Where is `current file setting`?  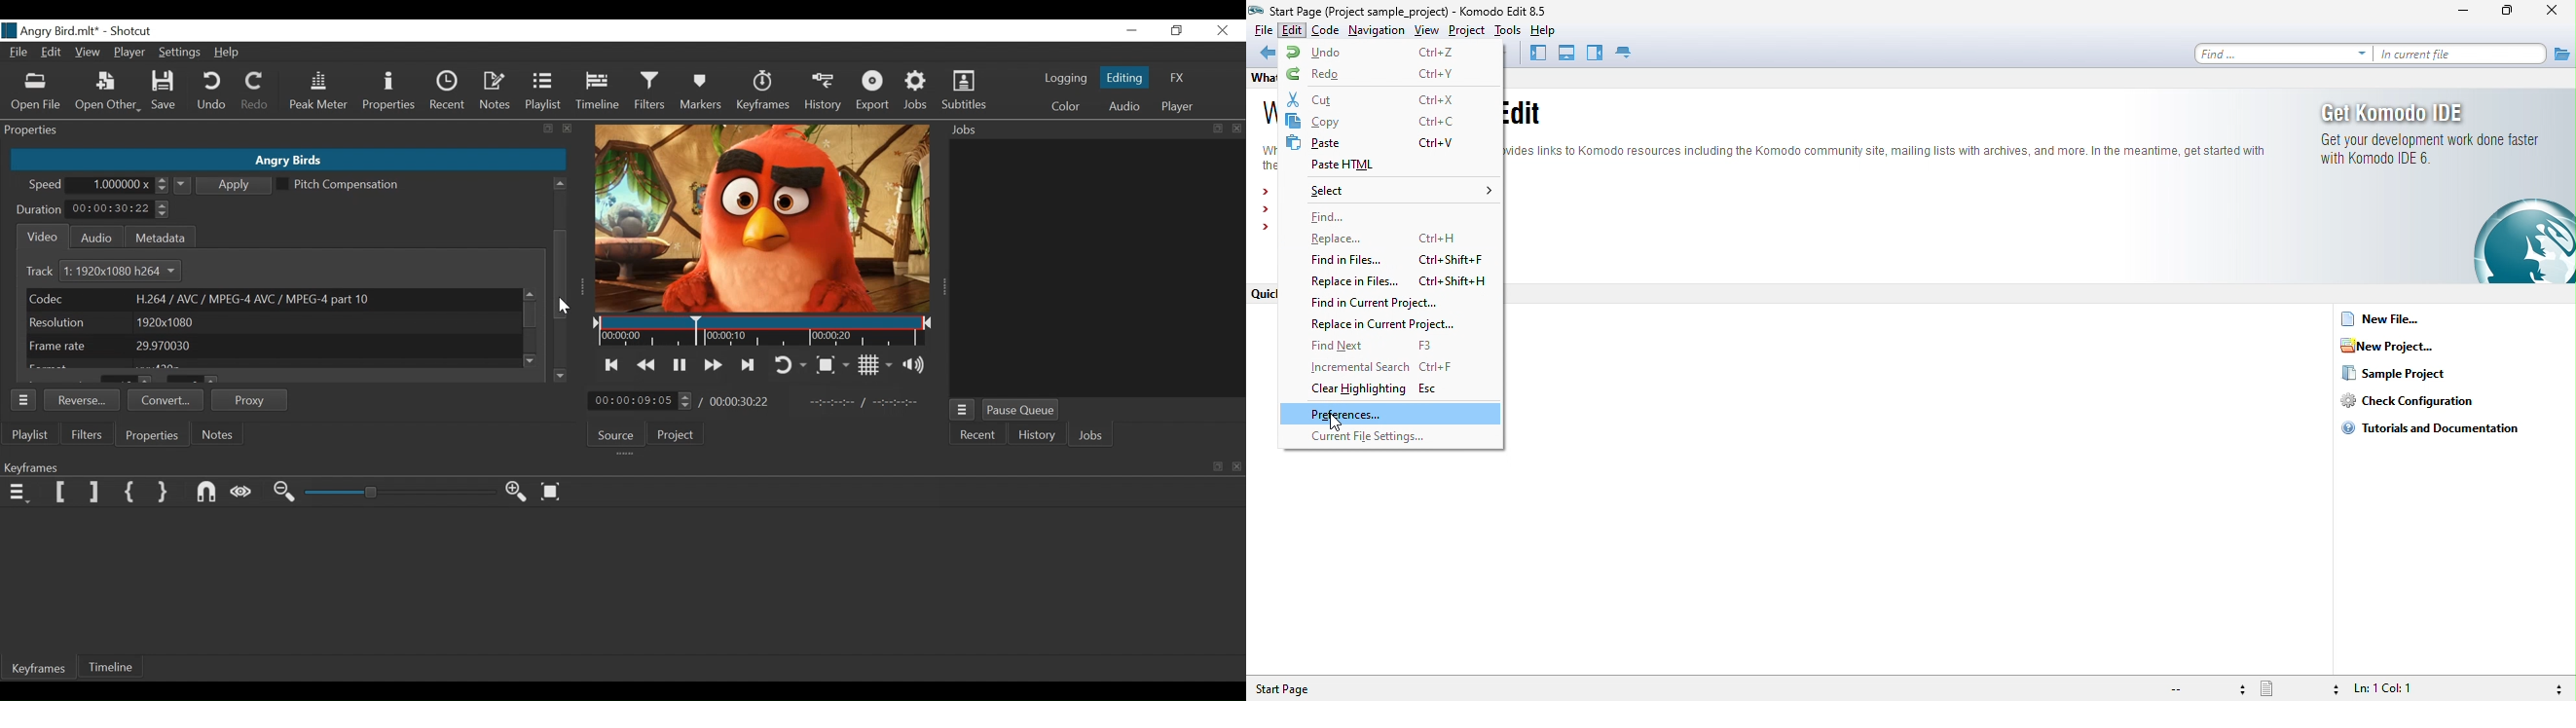
current file setting is located at coordinates (1382, 440).